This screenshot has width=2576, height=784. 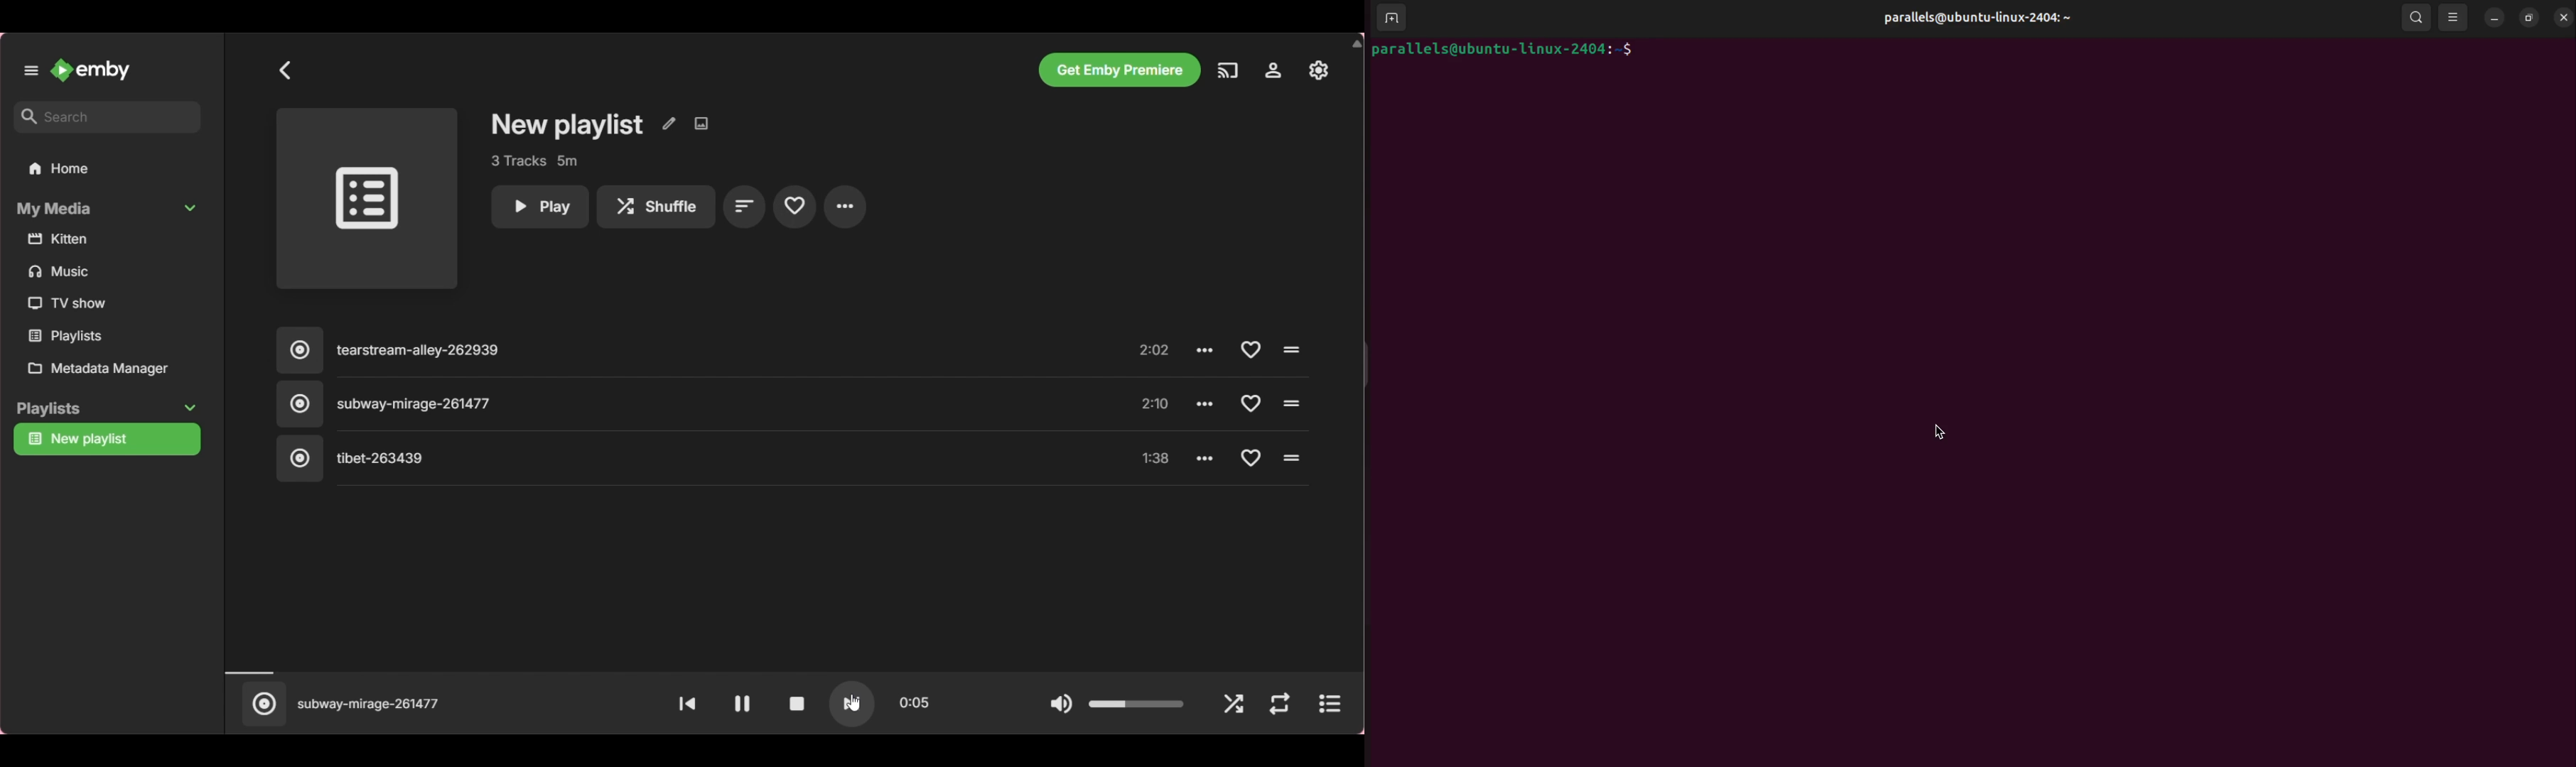 What do you see at coordinates (1251, 459) in the screenshot?
I see `Add to favorite` at bounding box center [1251, 459].